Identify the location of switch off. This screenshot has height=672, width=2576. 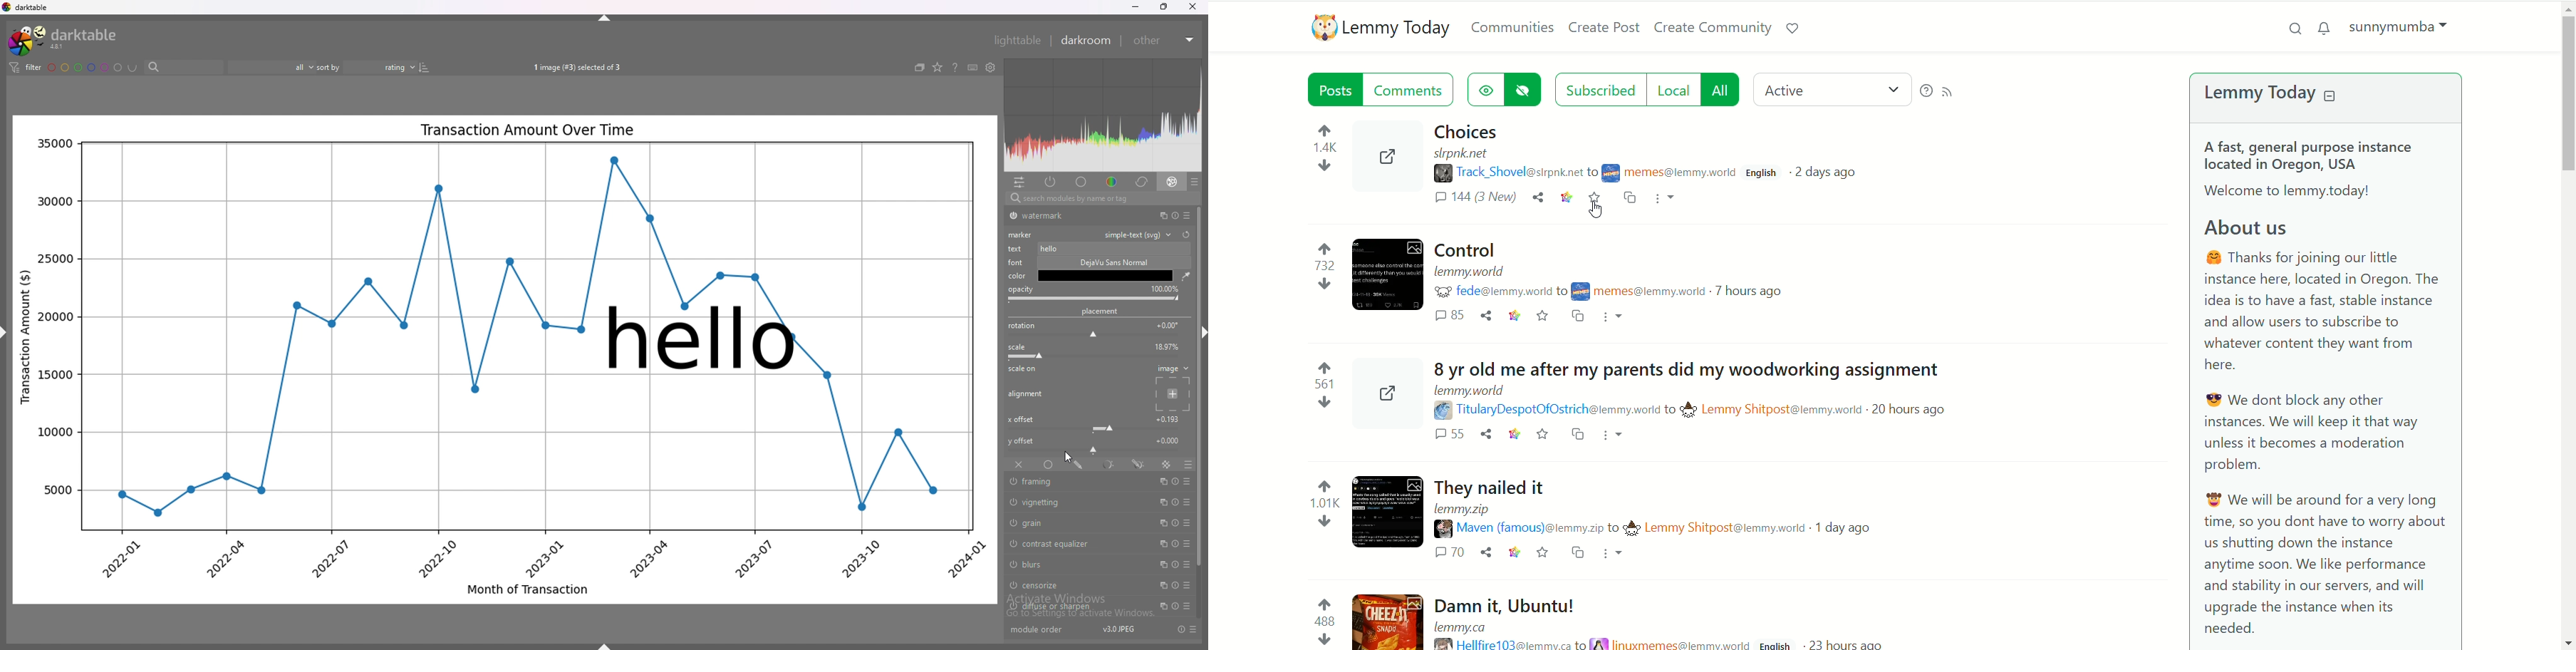
(1012, 542).